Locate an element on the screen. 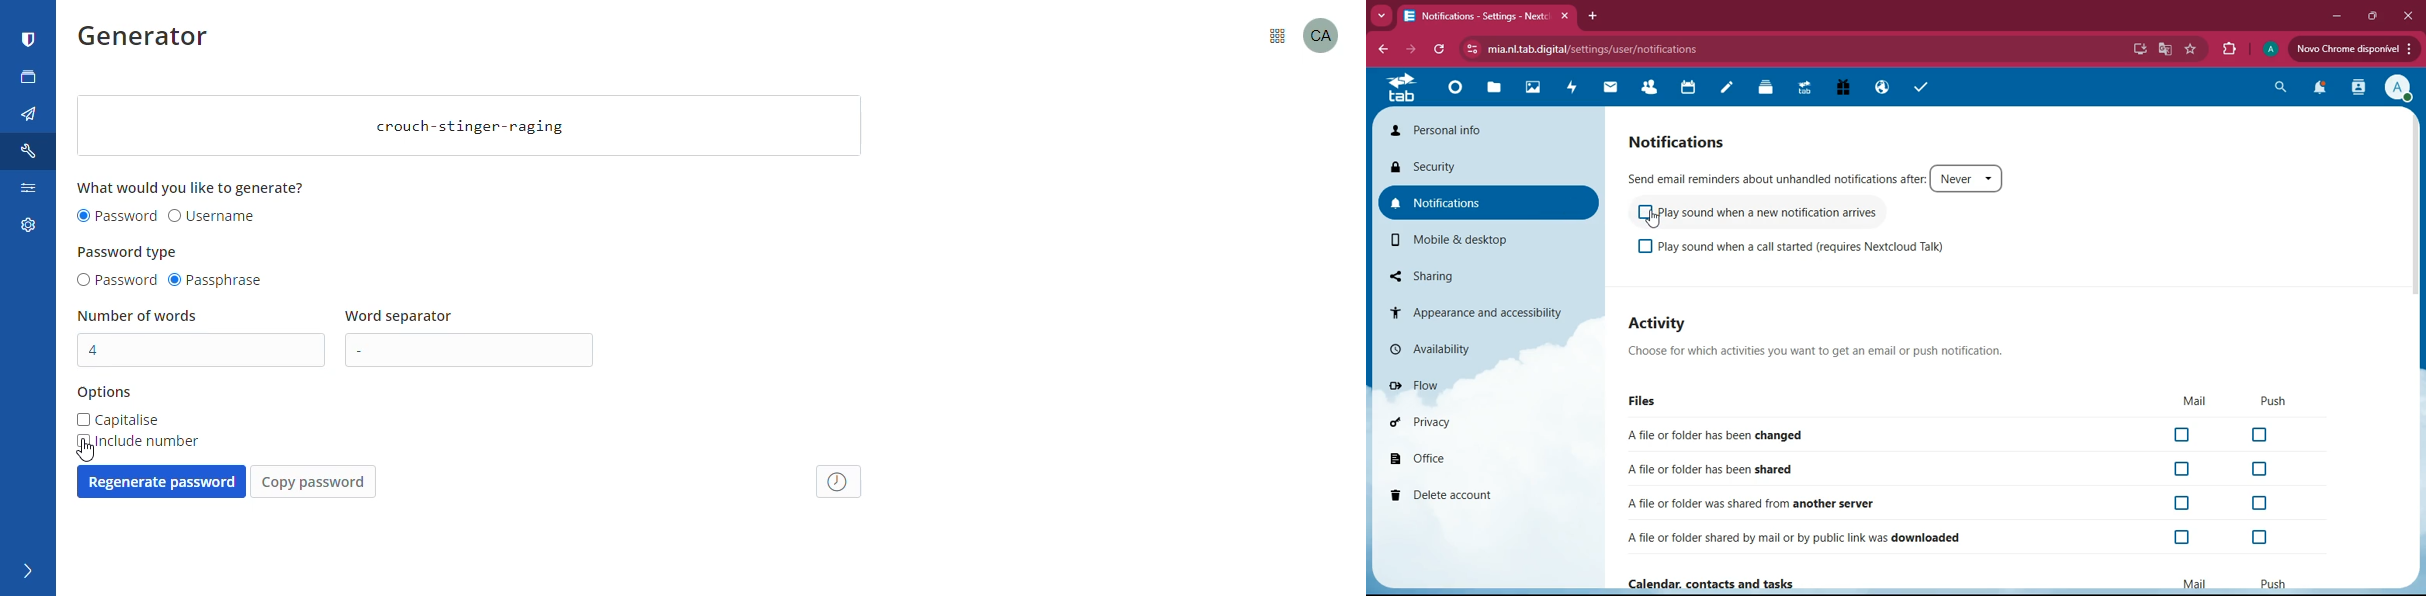 The width and height of the screenshot is (2436, 616). update is located at coordinates (2355, 50).